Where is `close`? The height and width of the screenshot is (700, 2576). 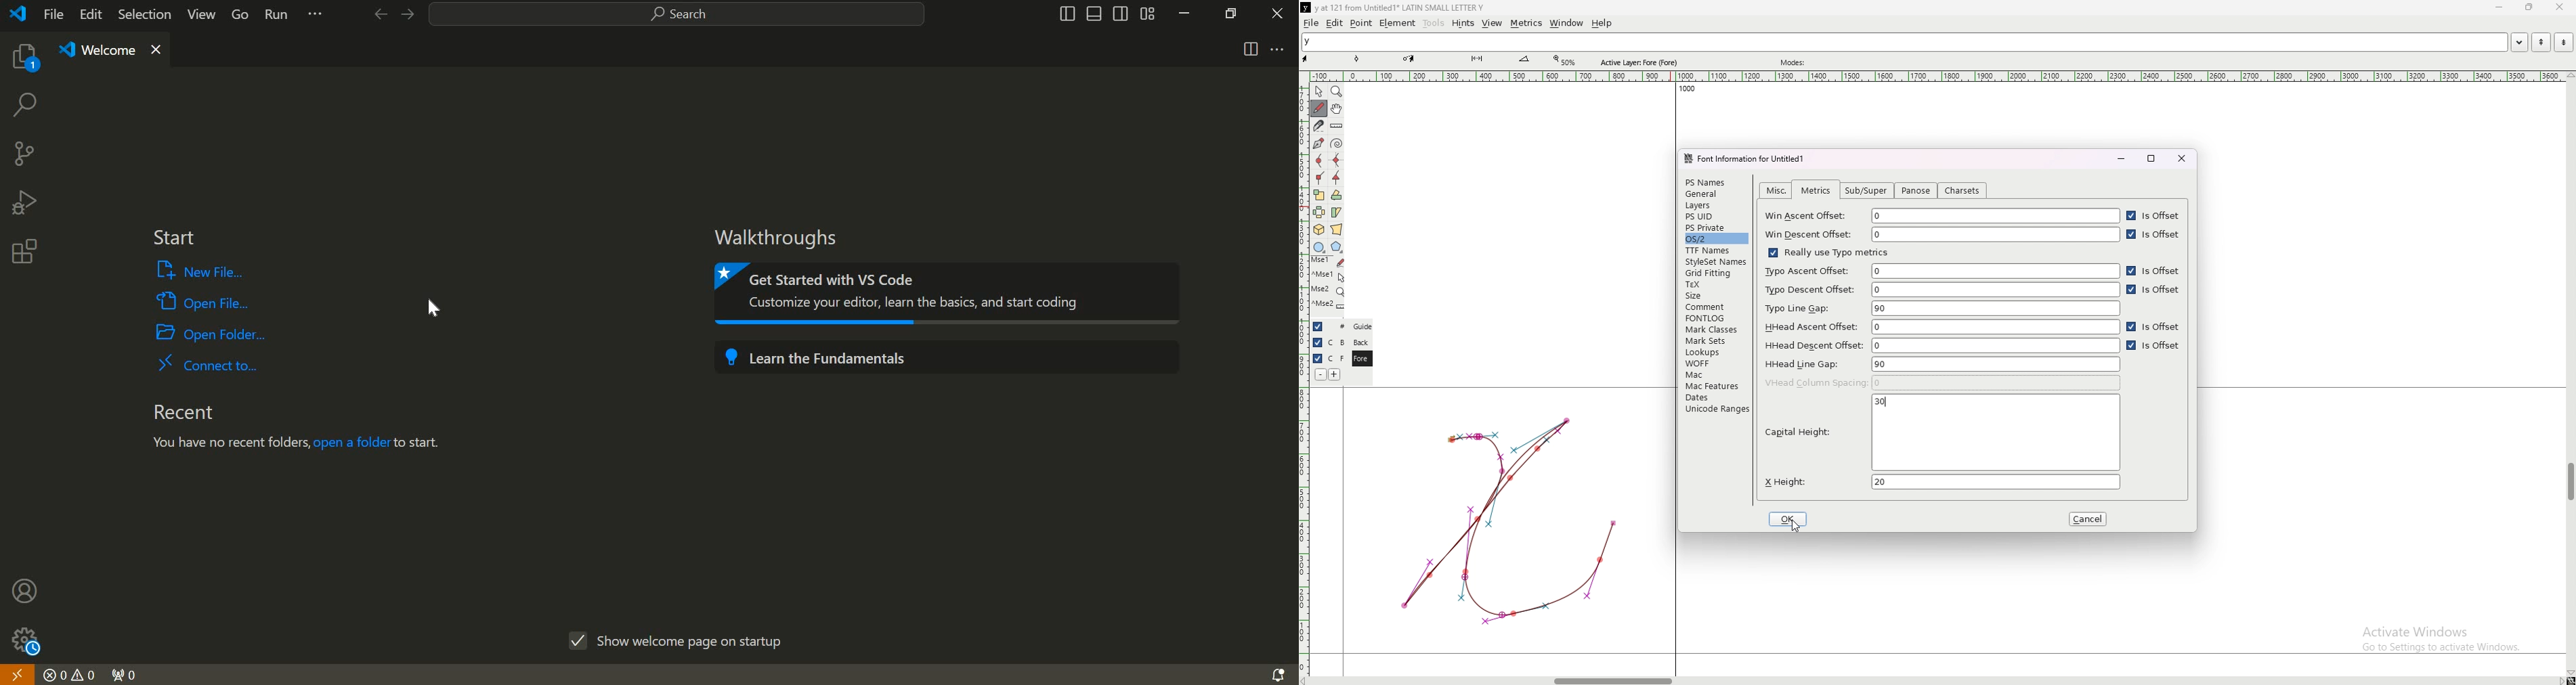 close is located at coordinates (2182, 158).